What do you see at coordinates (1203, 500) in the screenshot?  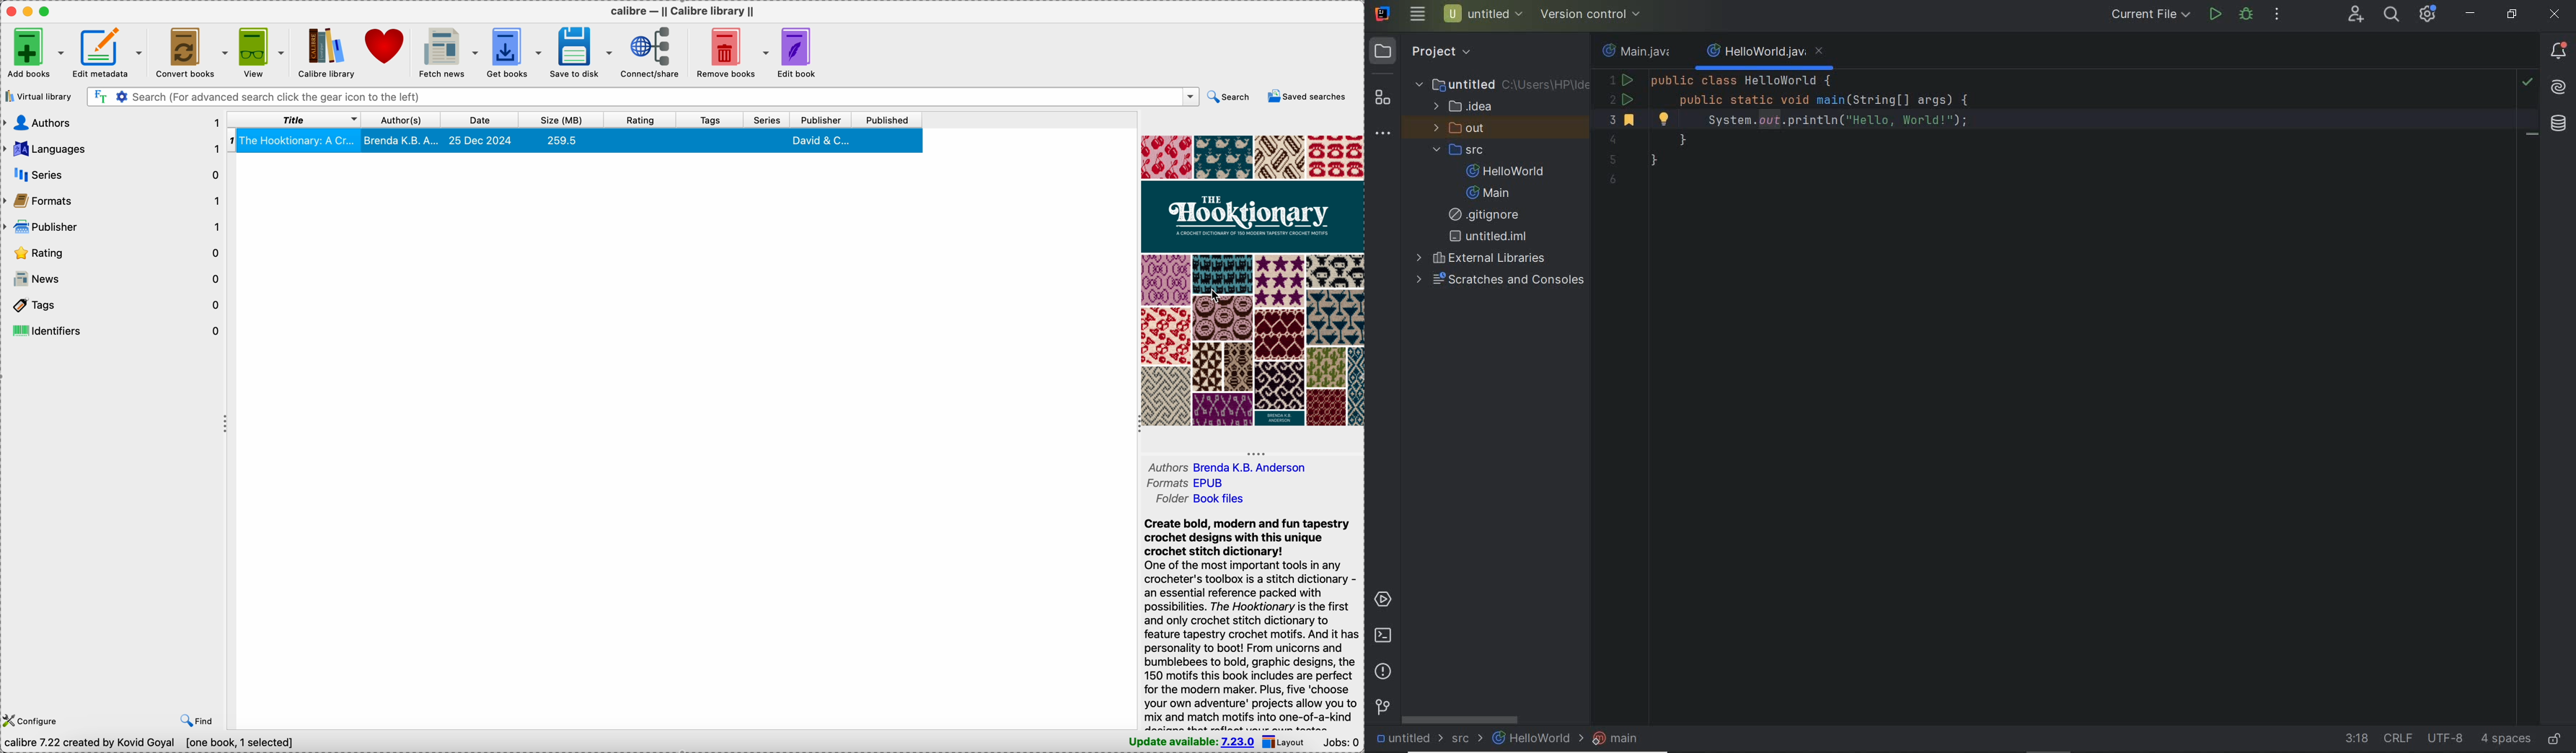 I see `folder` at bounding box center [1203, 500].